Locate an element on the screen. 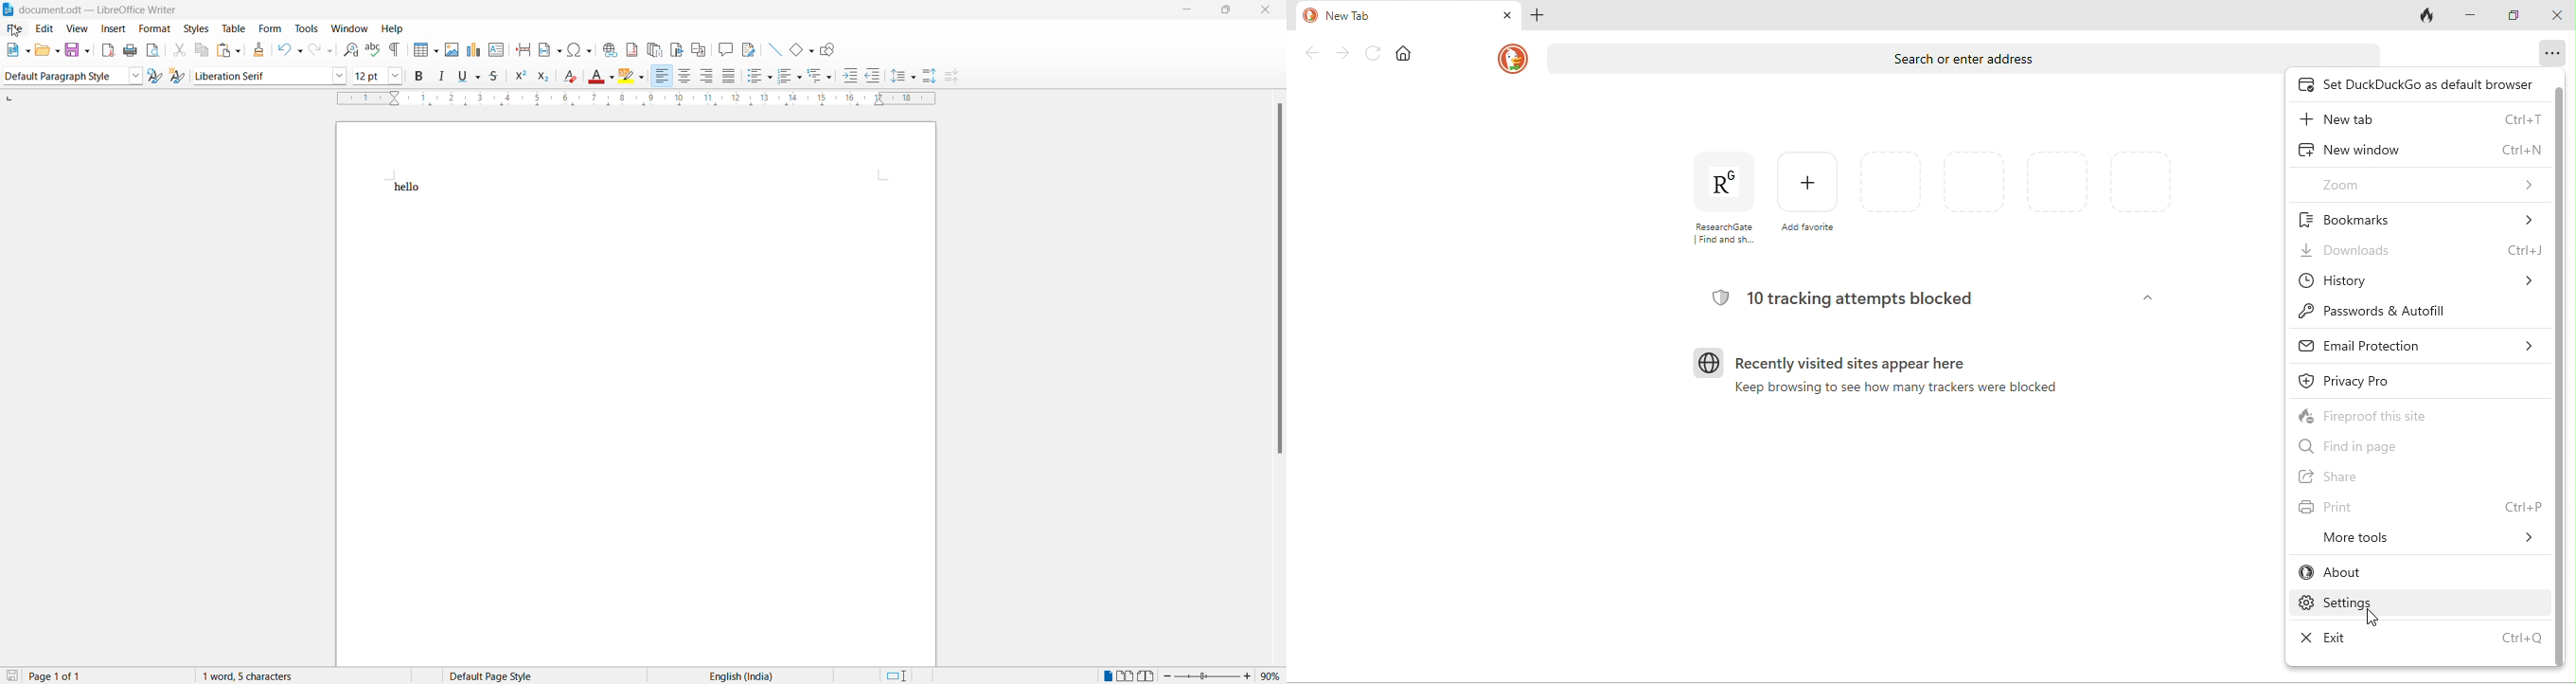 Image resolution: width=2576 pixels, height=700 pixels. about is located at coordinates (2365, 572).